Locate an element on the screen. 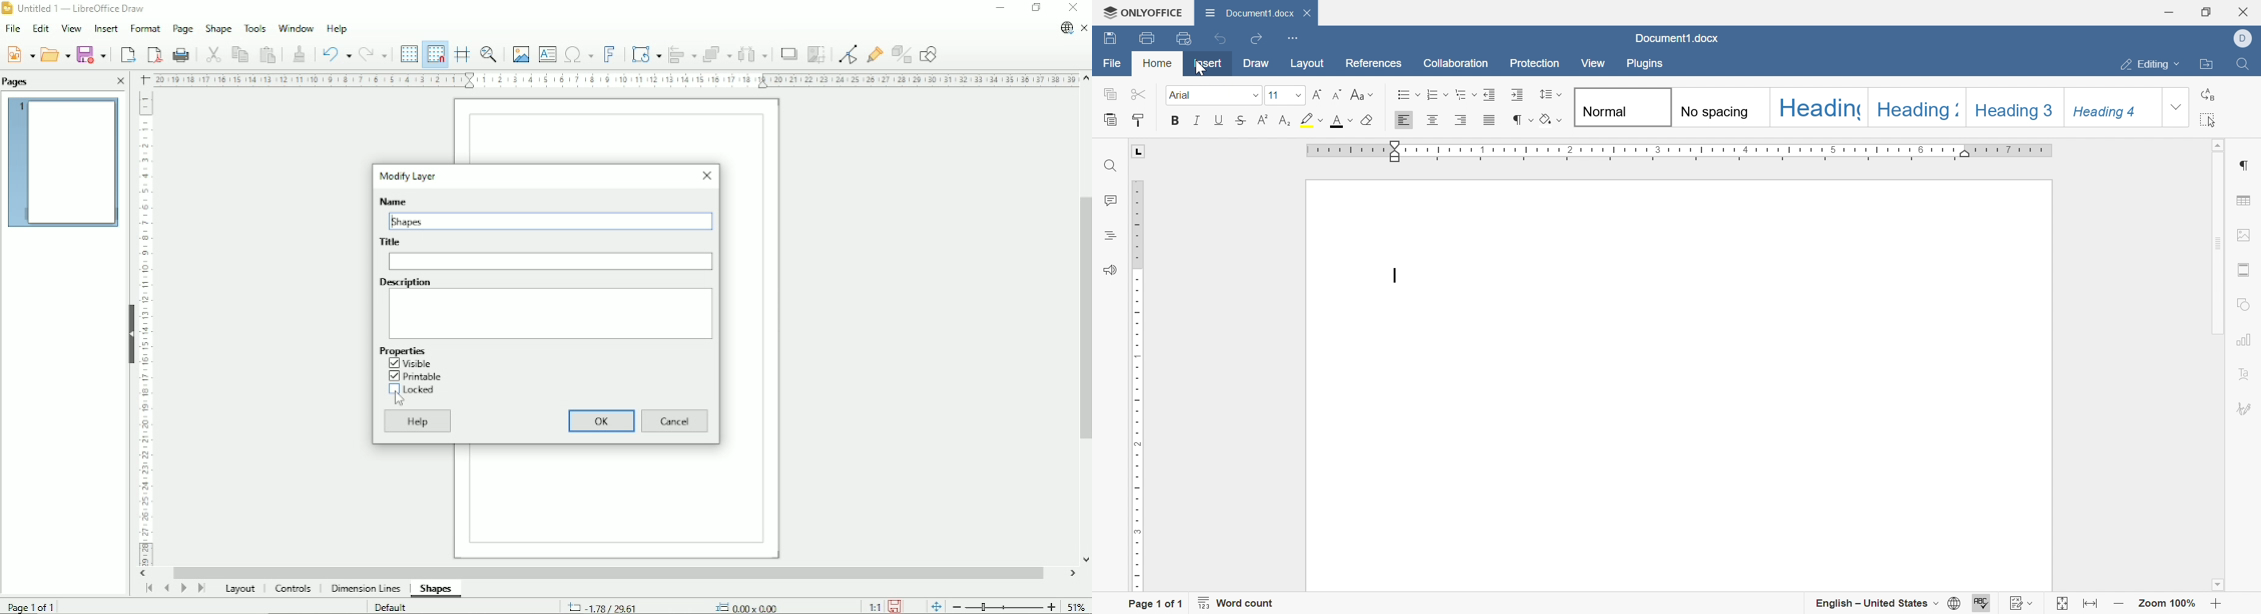 The height and width of the screenshot is (616, 2268). toggle point edit mode is located at coordinates (847, 54).